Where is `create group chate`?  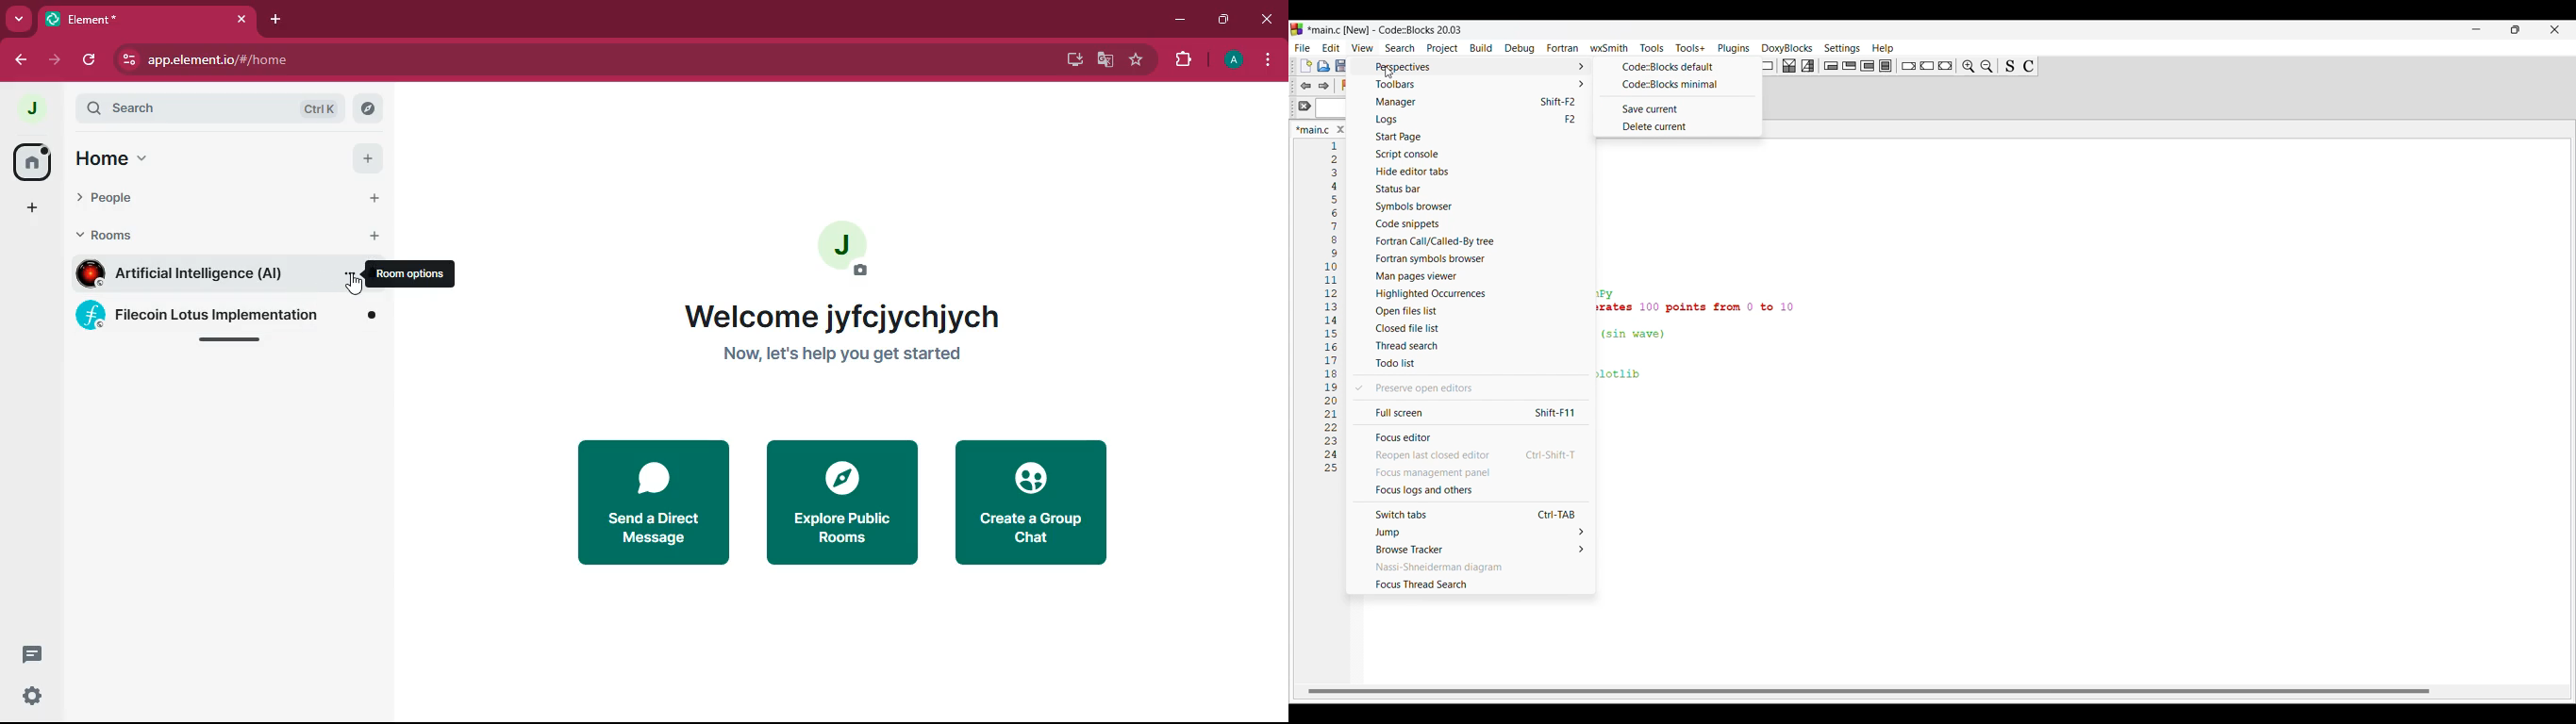
create group chate is located at coordinates (1031, 506).